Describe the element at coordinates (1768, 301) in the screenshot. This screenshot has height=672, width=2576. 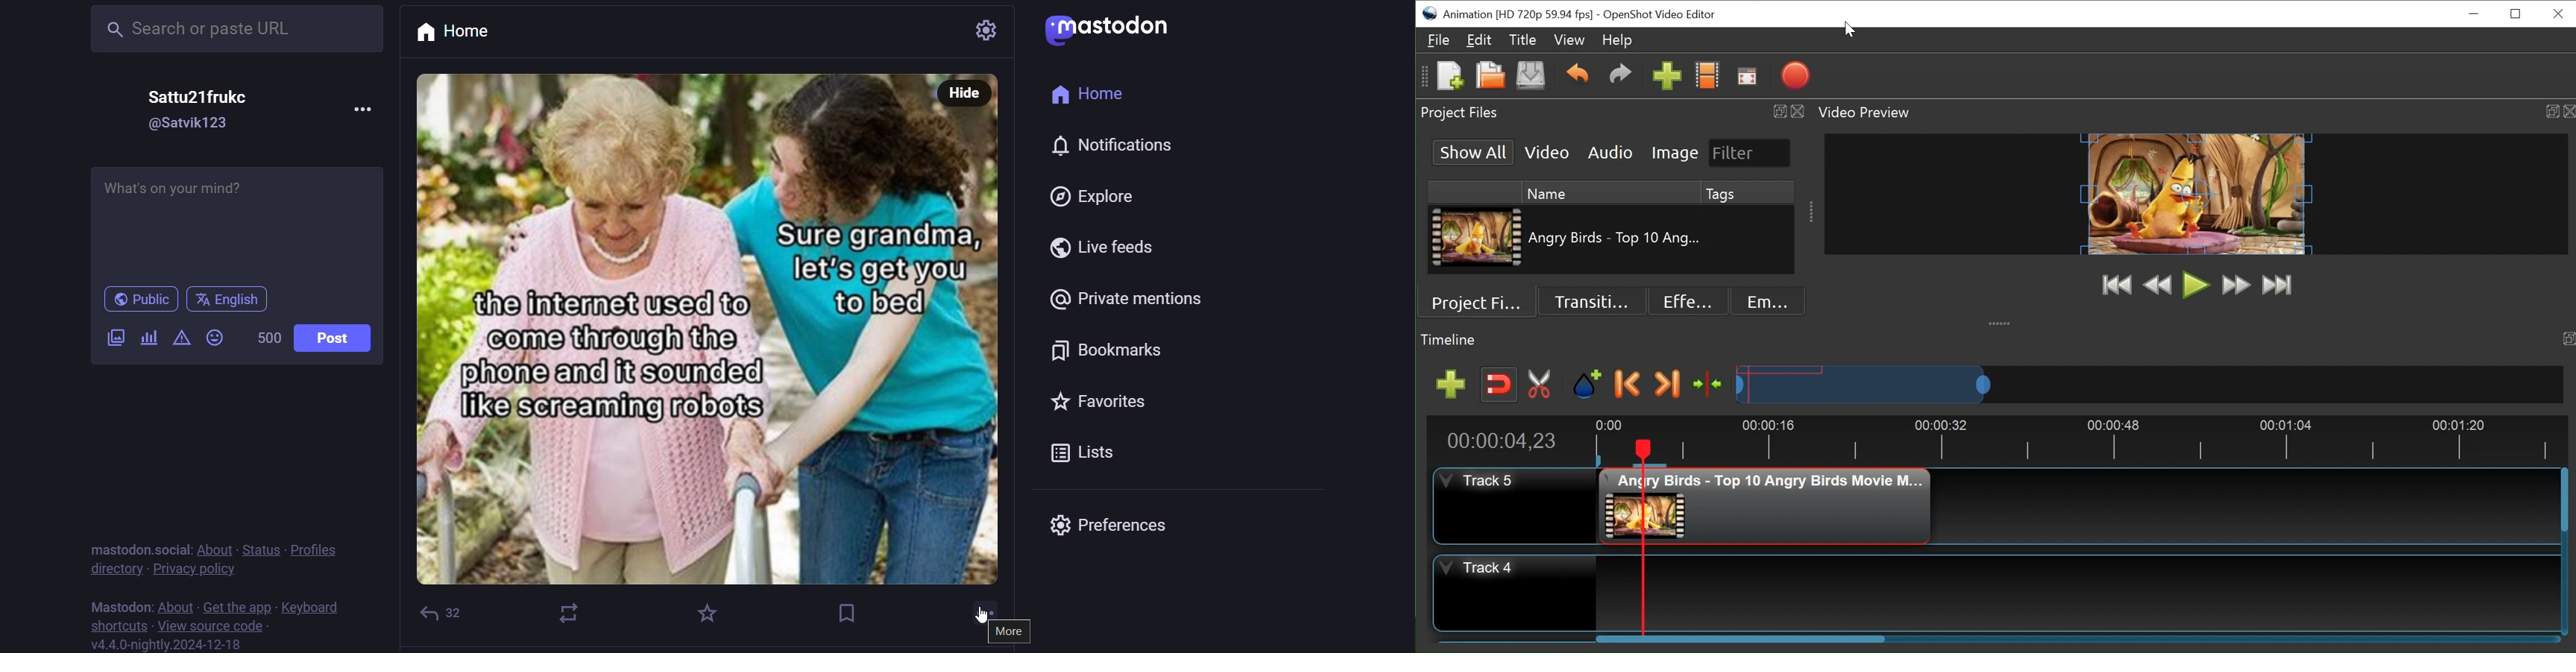
I see `Emoji` at that location.